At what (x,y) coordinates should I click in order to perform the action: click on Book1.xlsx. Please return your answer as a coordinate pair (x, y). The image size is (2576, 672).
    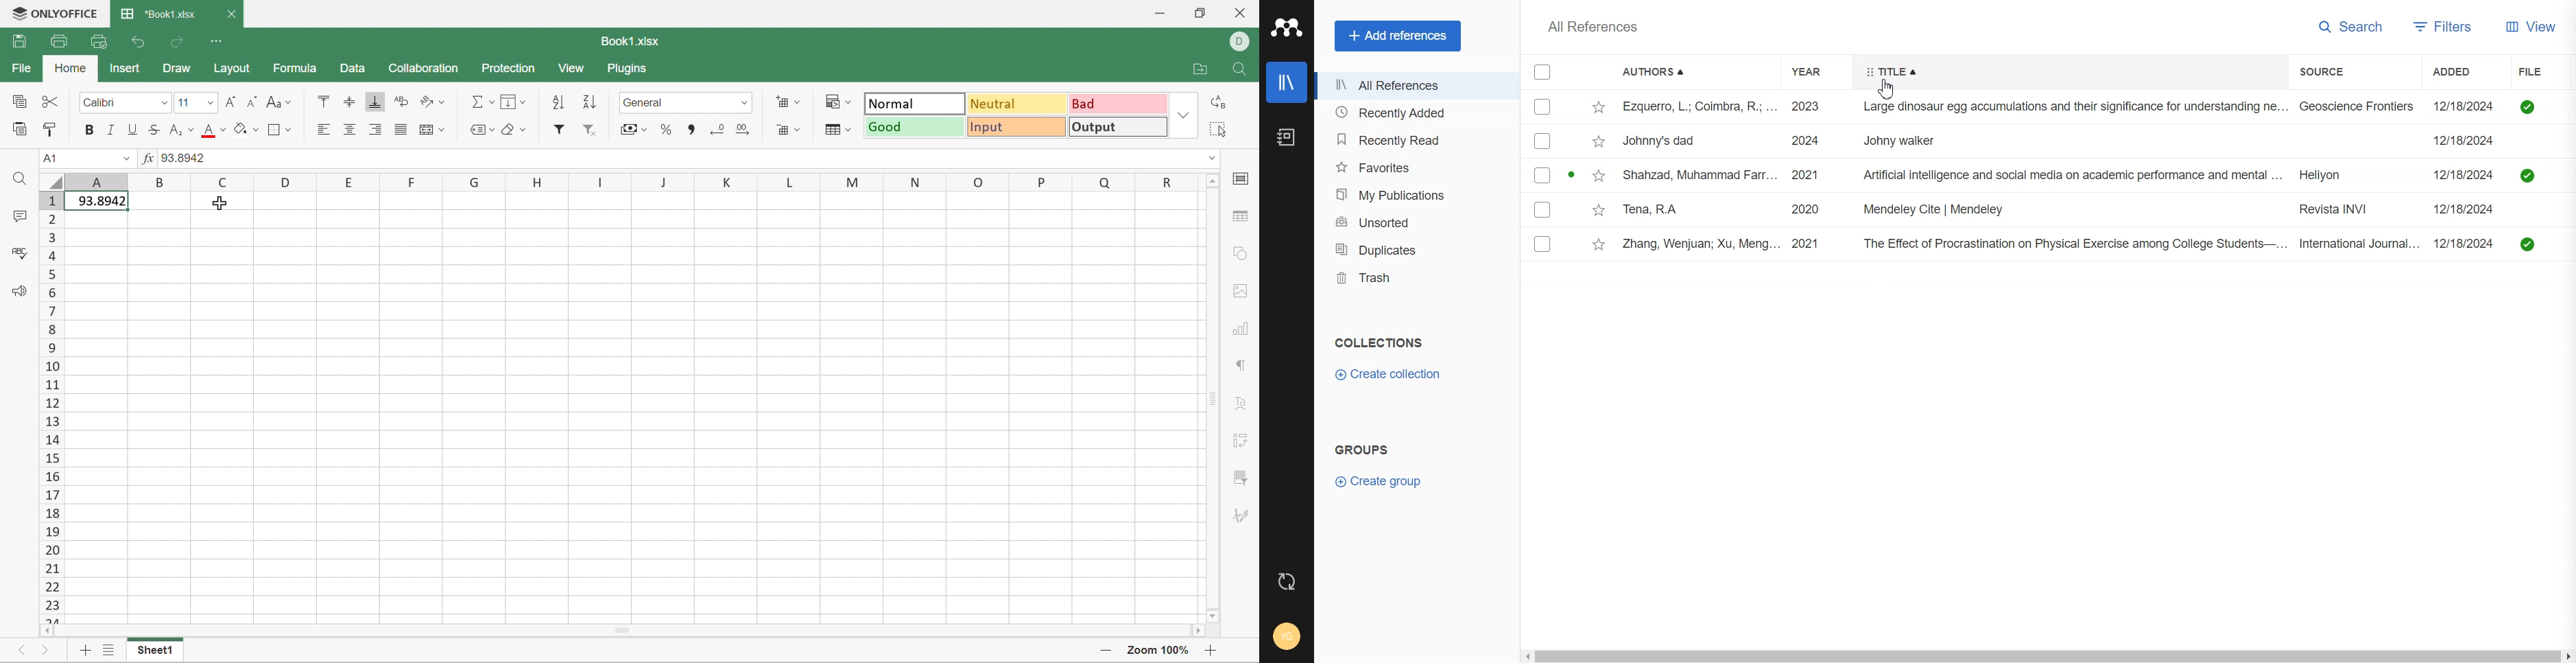
    Looking at the image, I should click on (632, 40).